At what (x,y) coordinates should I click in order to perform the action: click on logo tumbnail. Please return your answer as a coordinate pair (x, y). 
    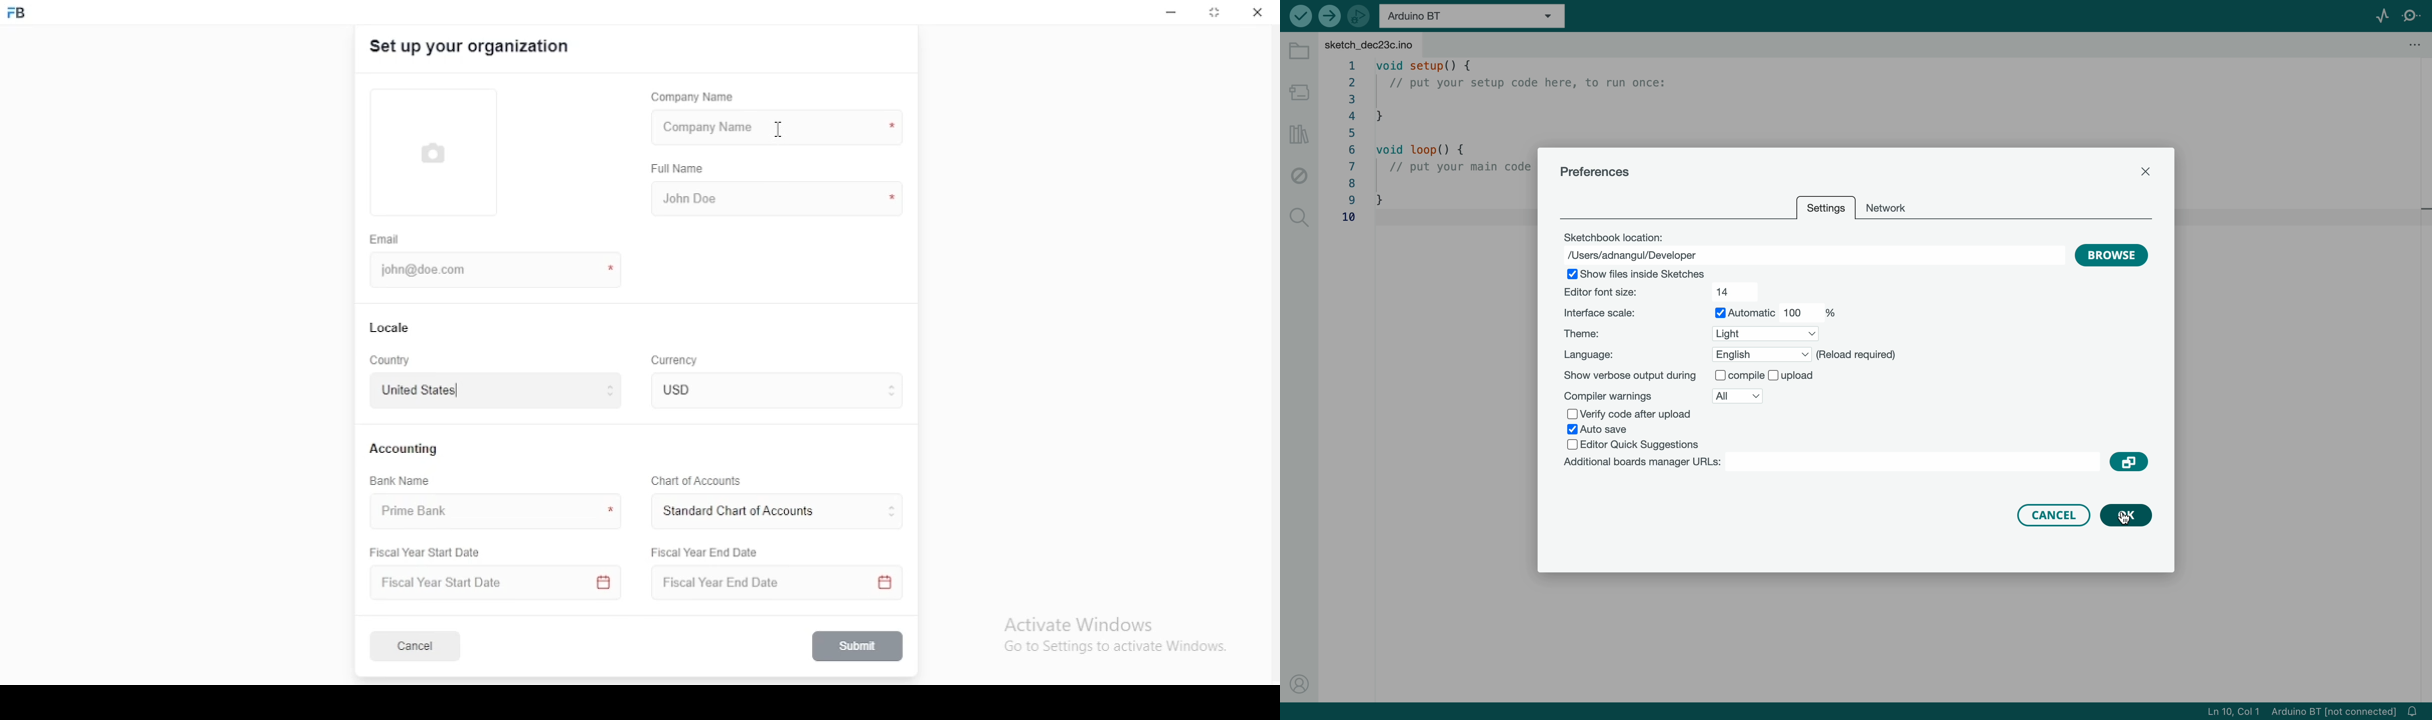
    Looking at the image, I should click on (439, 148).